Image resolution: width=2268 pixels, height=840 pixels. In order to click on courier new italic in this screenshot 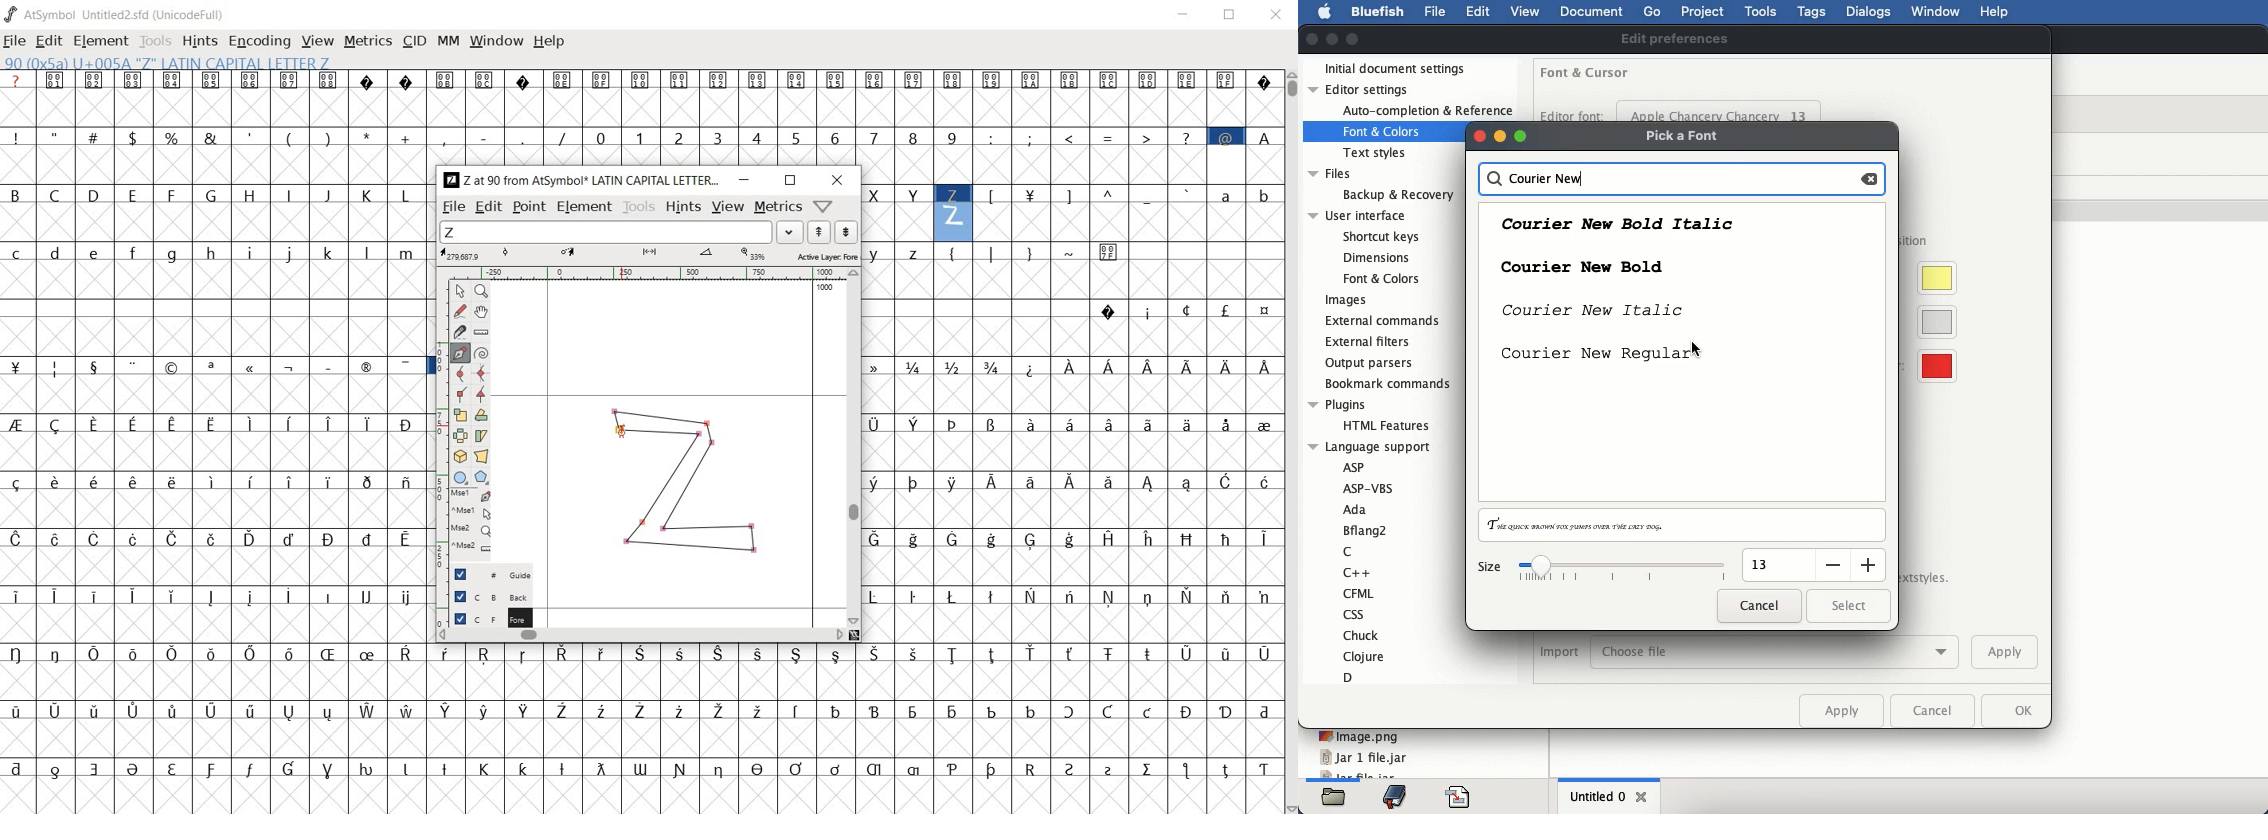, I will do `click(1602, 310)`.